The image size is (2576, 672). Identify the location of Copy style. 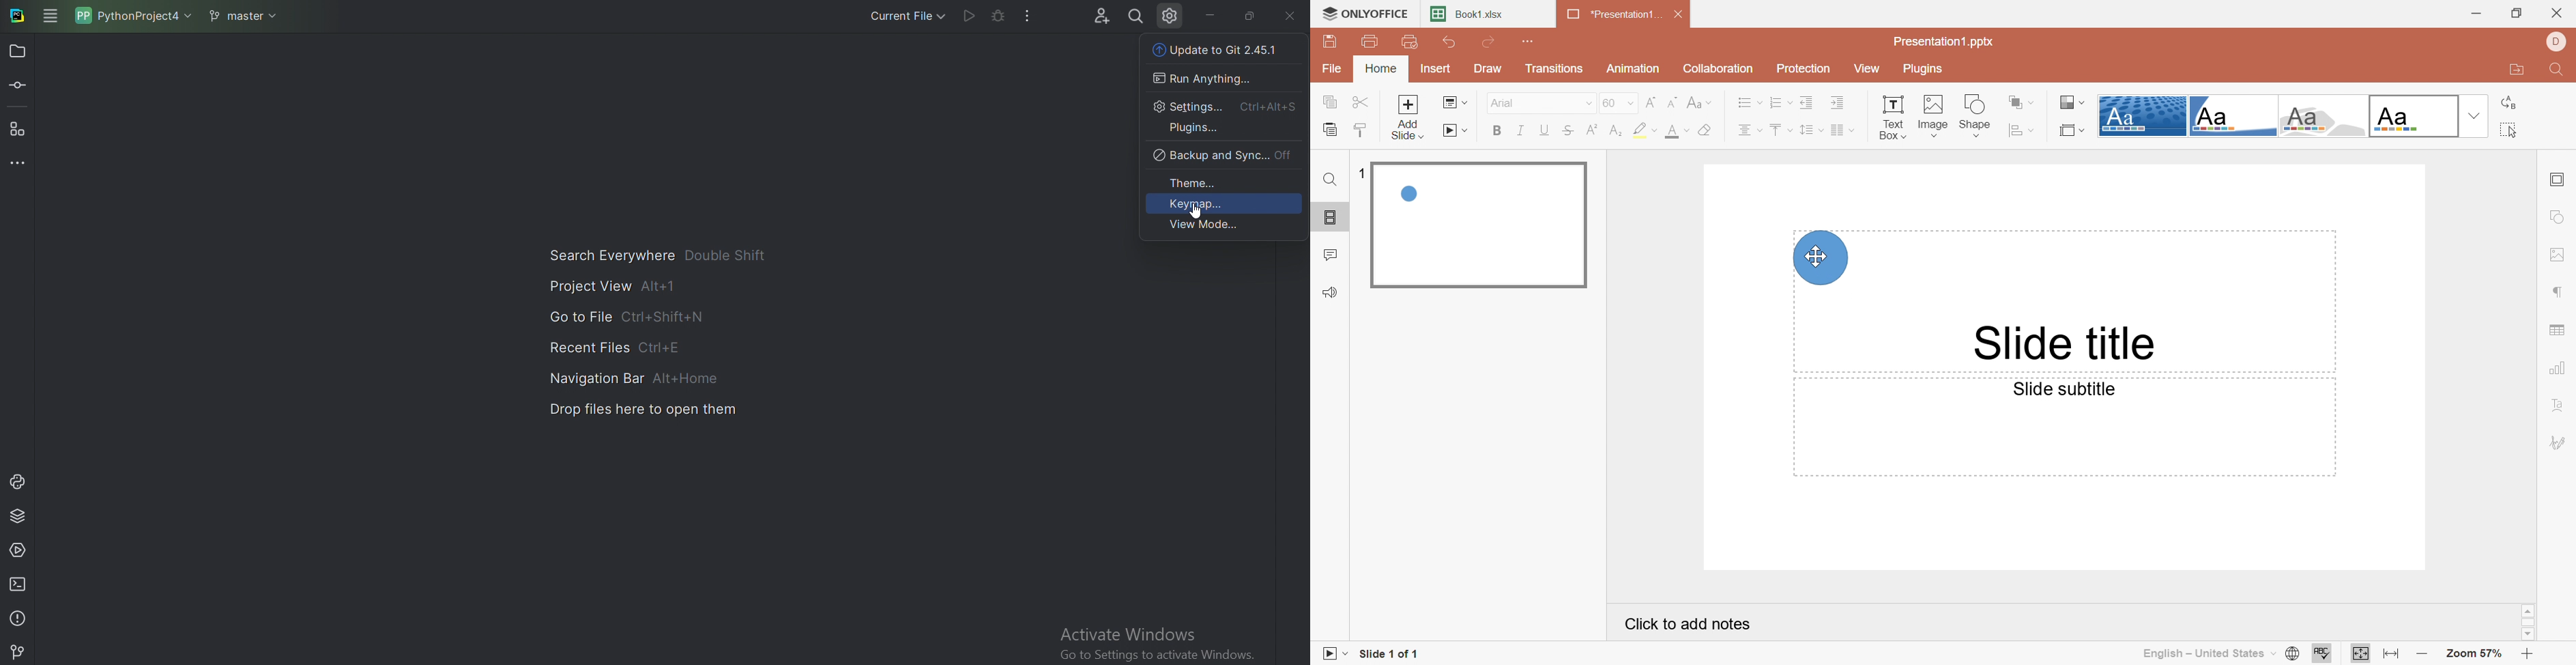
(1360, 129).